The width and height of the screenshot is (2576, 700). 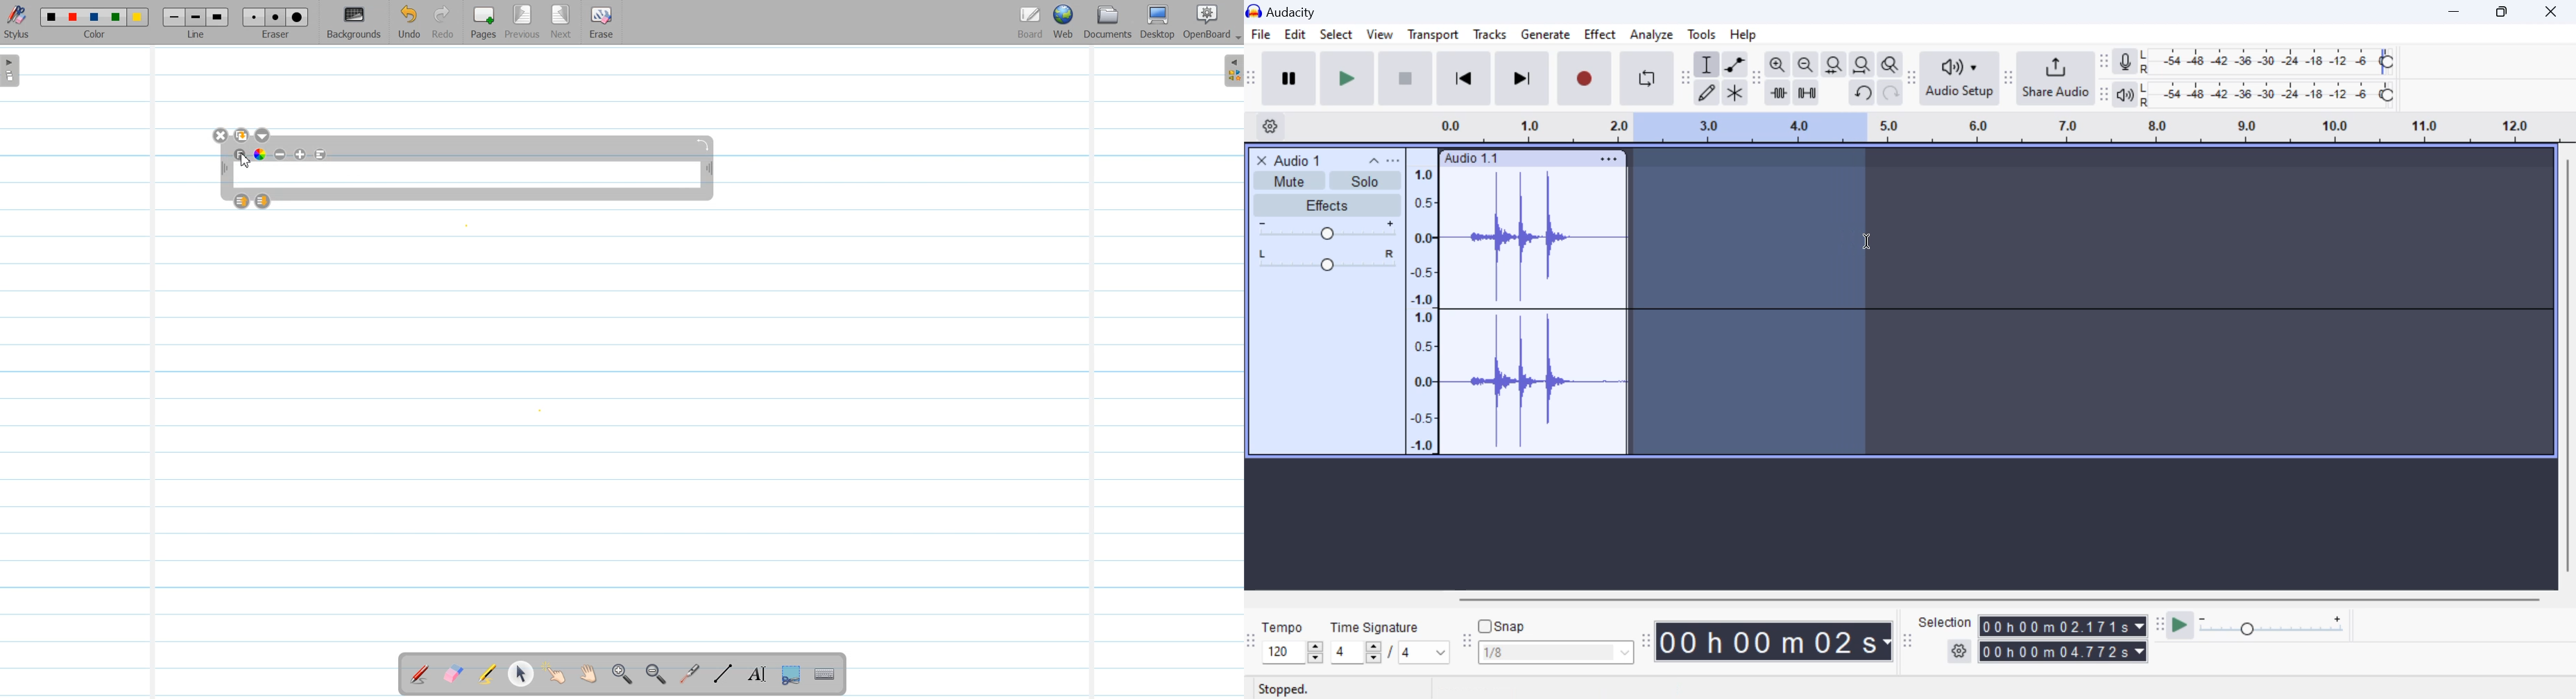 I want to click on Annotate Document, so click(x=420, y=674).